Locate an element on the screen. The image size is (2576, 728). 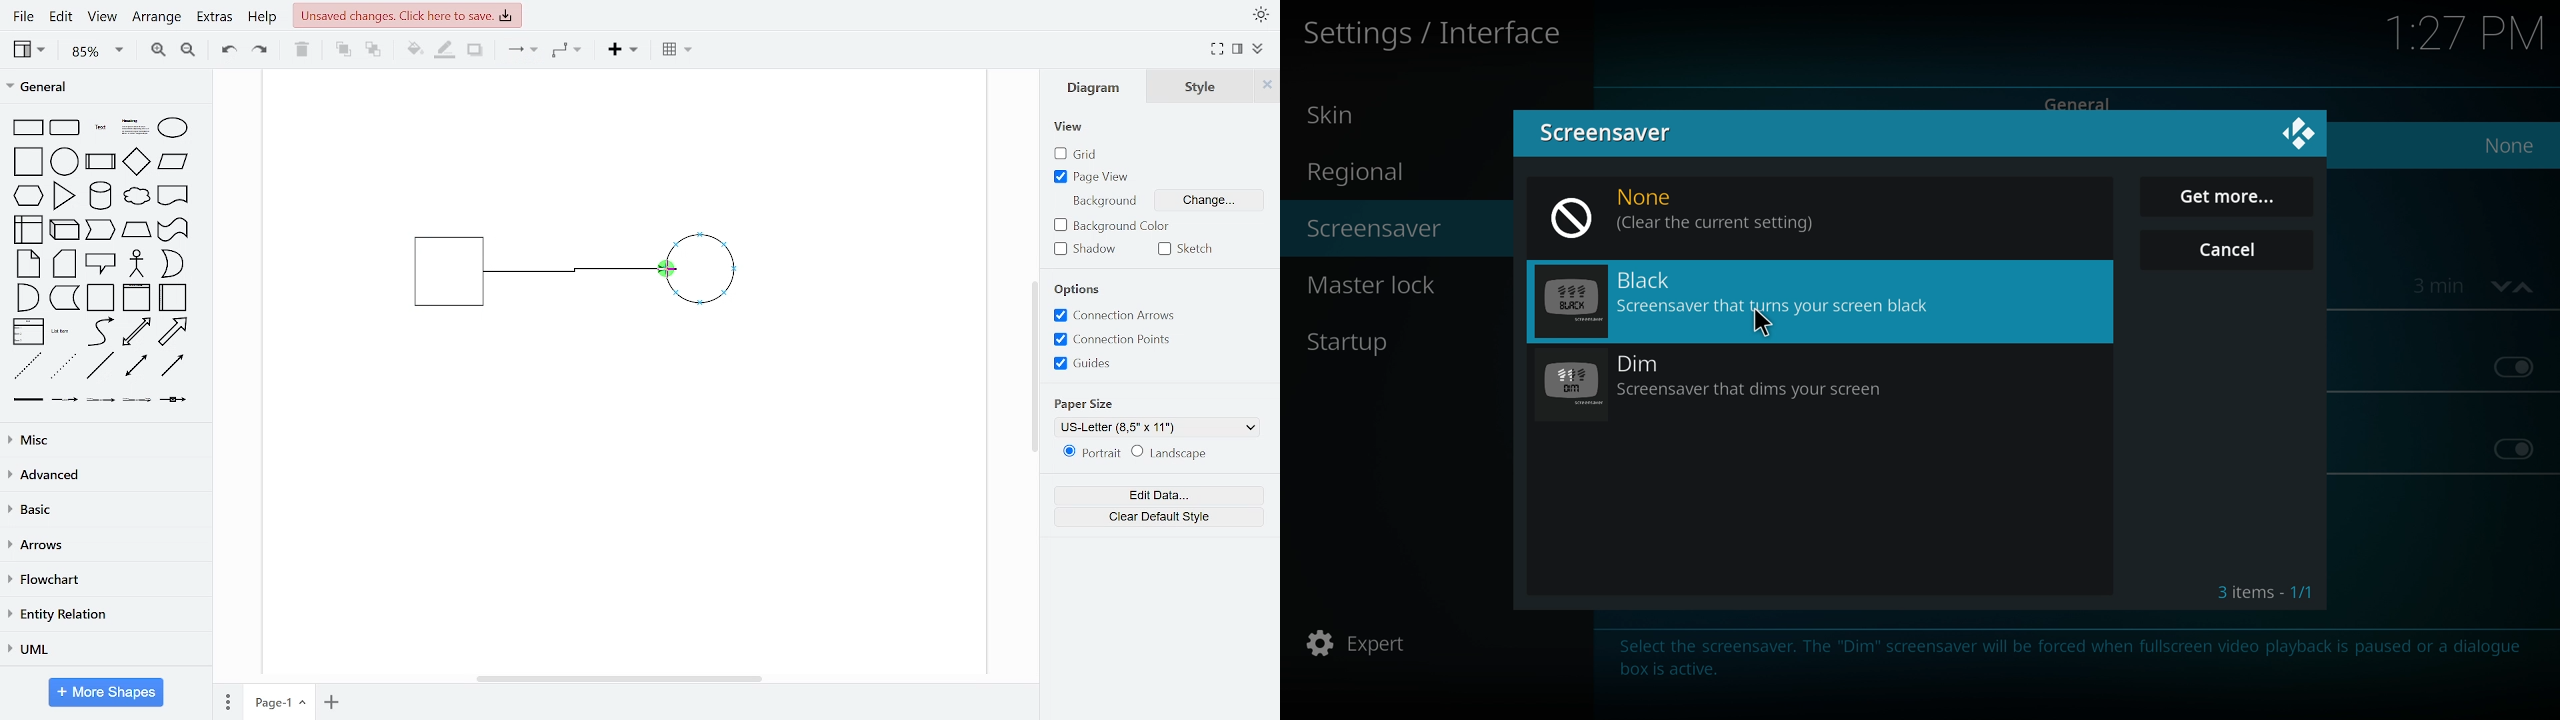
zoom is located at coordinates (98, 50).